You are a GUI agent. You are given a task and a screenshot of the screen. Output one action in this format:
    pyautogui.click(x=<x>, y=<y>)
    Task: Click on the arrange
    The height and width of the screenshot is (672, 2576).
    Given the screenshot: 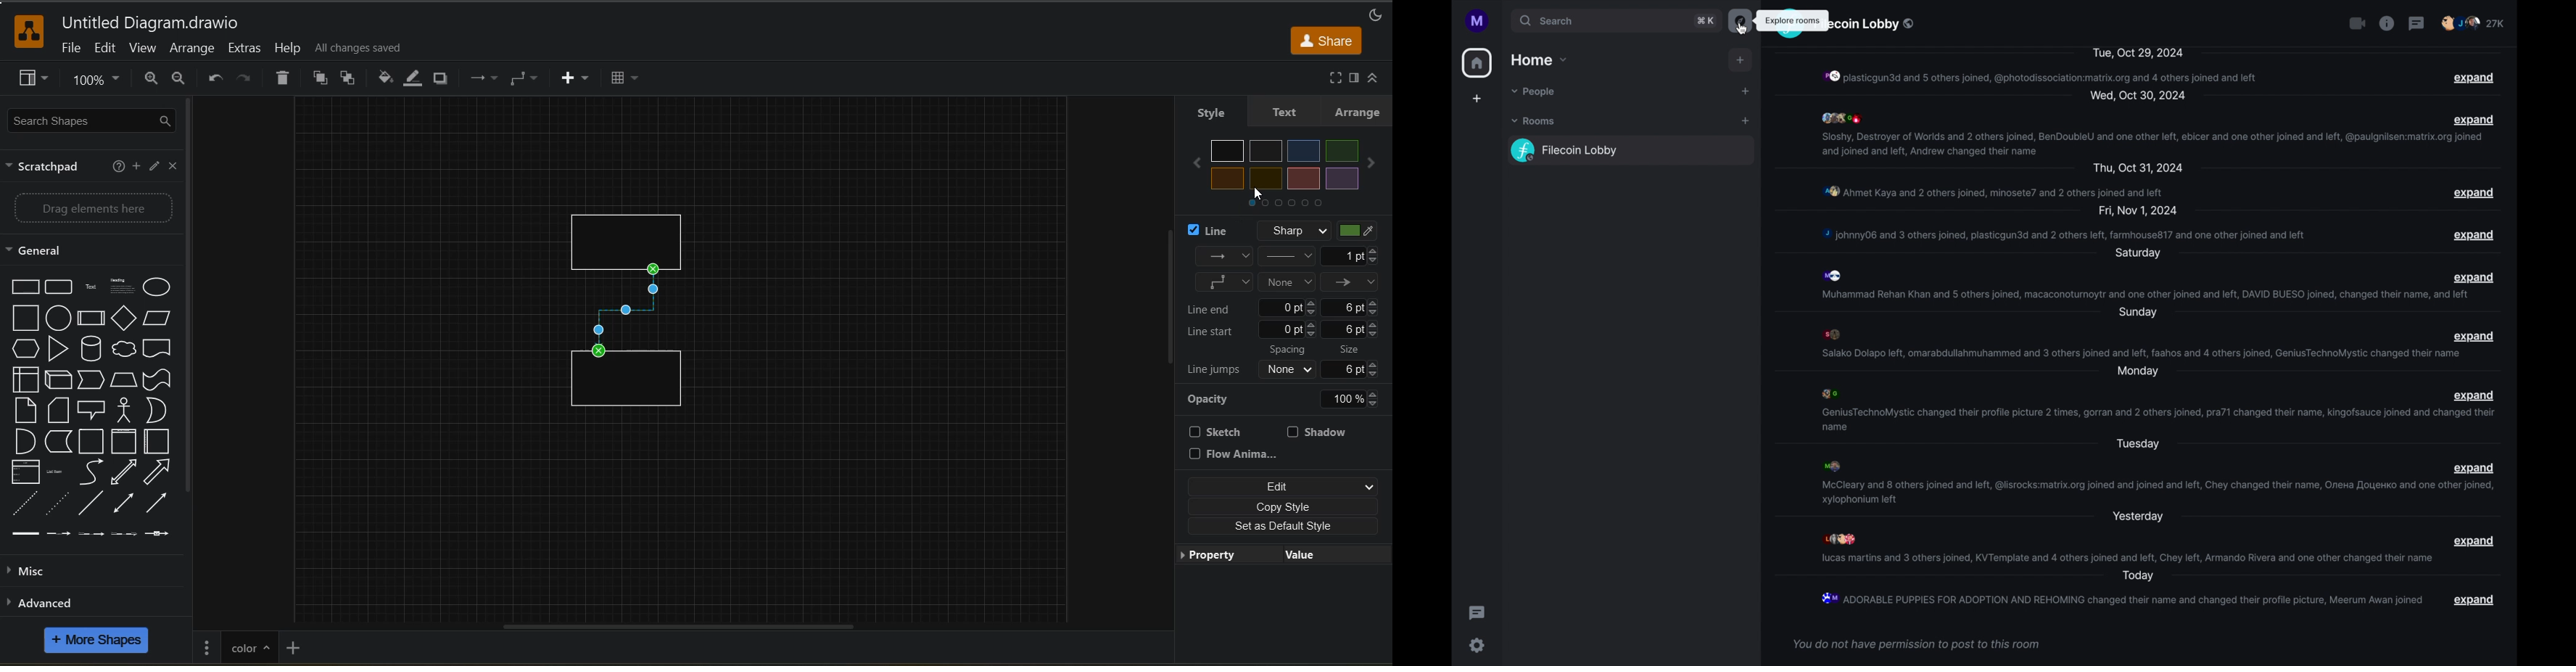 What is the action you would take?
    pyautogui.click(x=1358, y=112)
    